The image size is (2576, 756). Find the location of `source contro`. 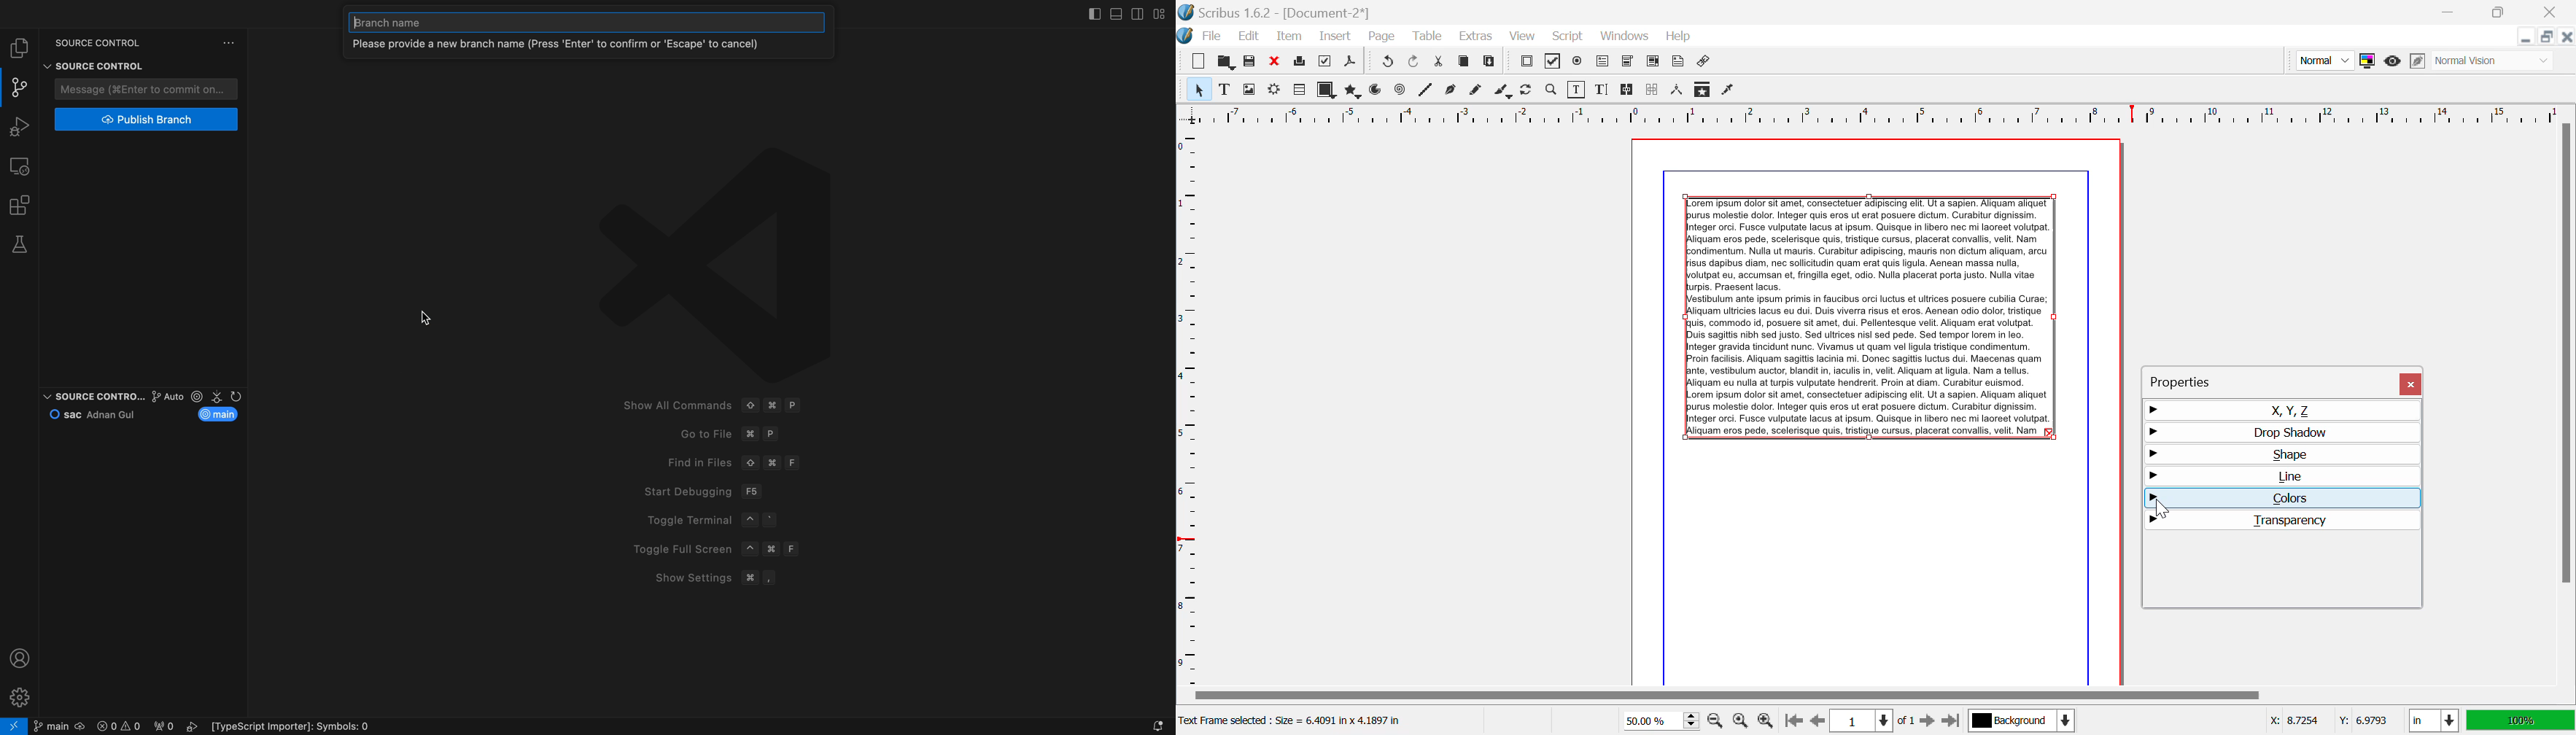

source contro is located at coordinates (91, 396).